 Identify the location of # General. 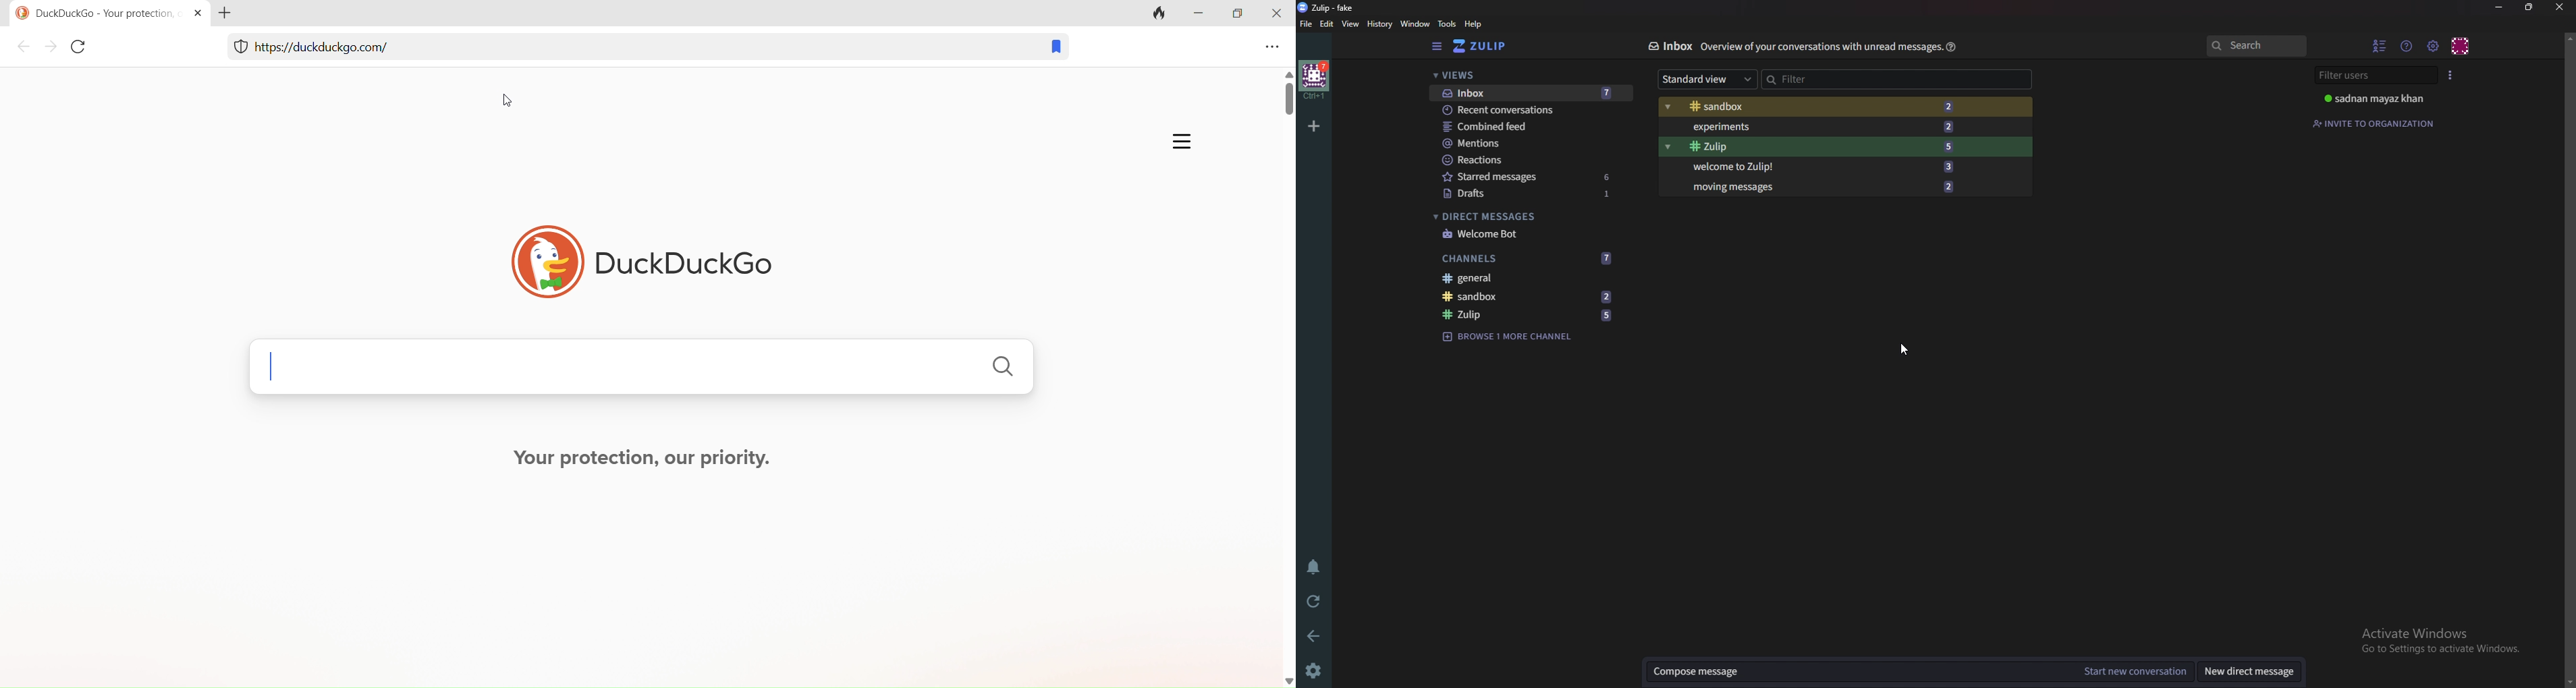
(1531, 280).